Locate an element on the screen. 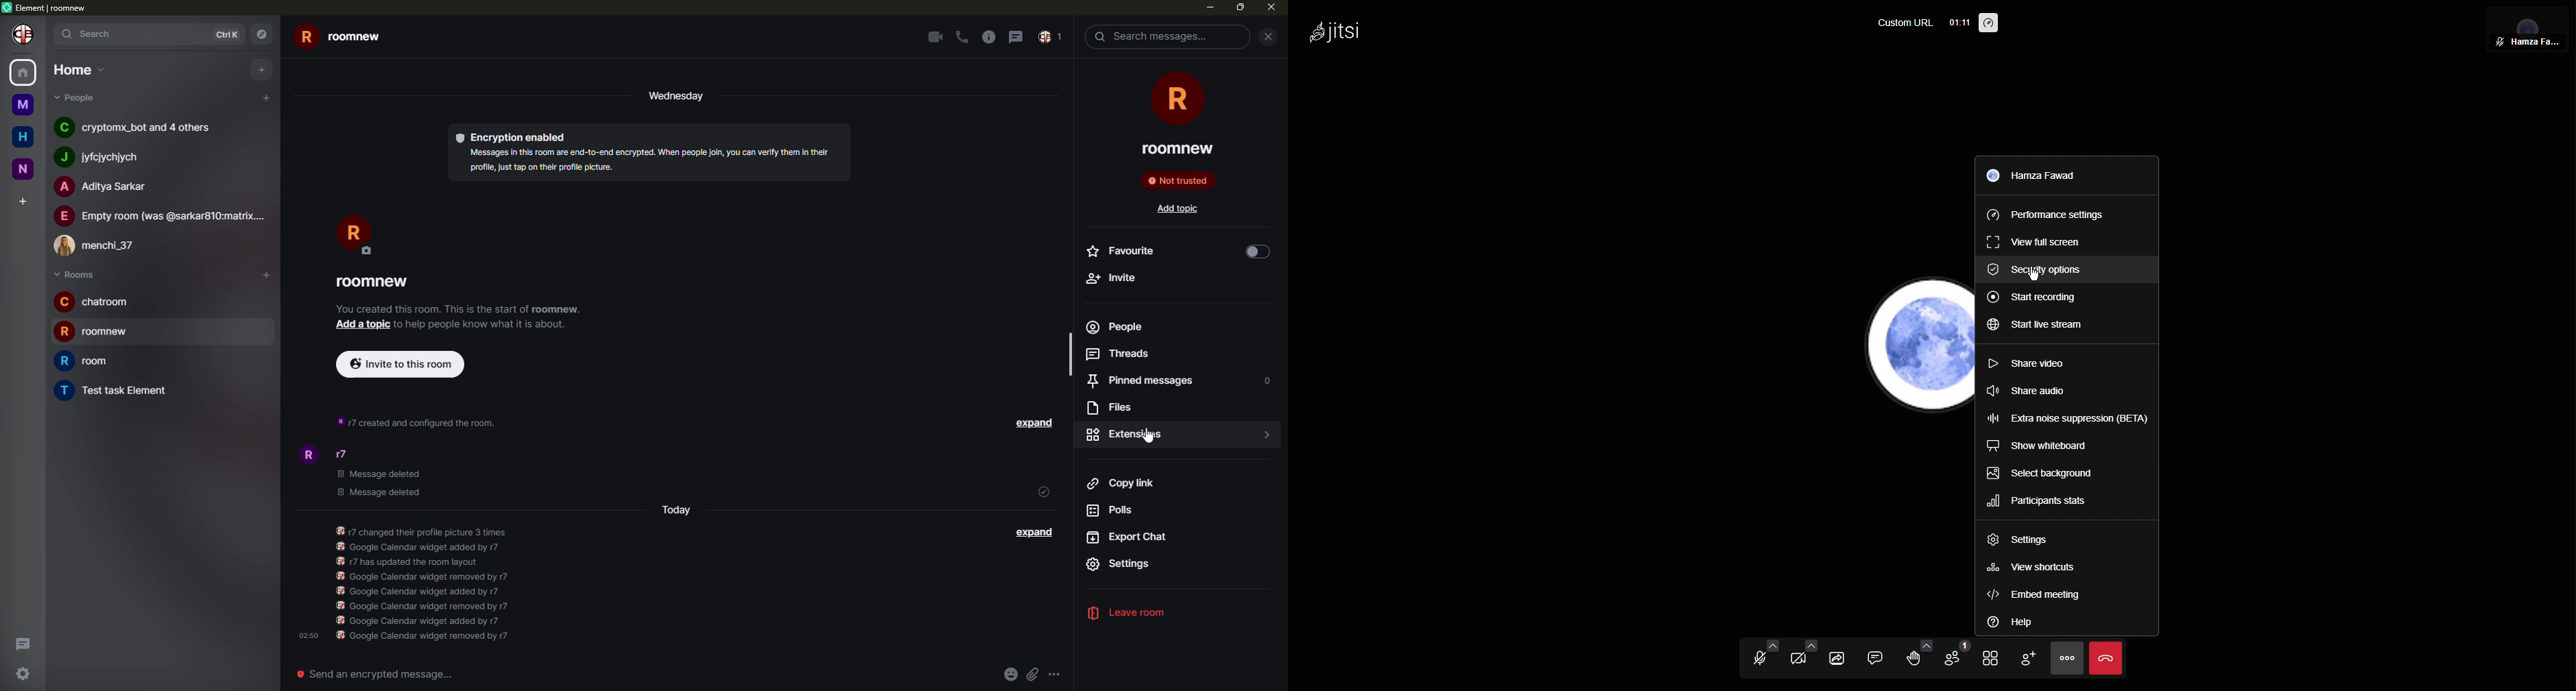 The width and height of the screenshot is (2576, 700). deleted is located at coordinates (380, 483).